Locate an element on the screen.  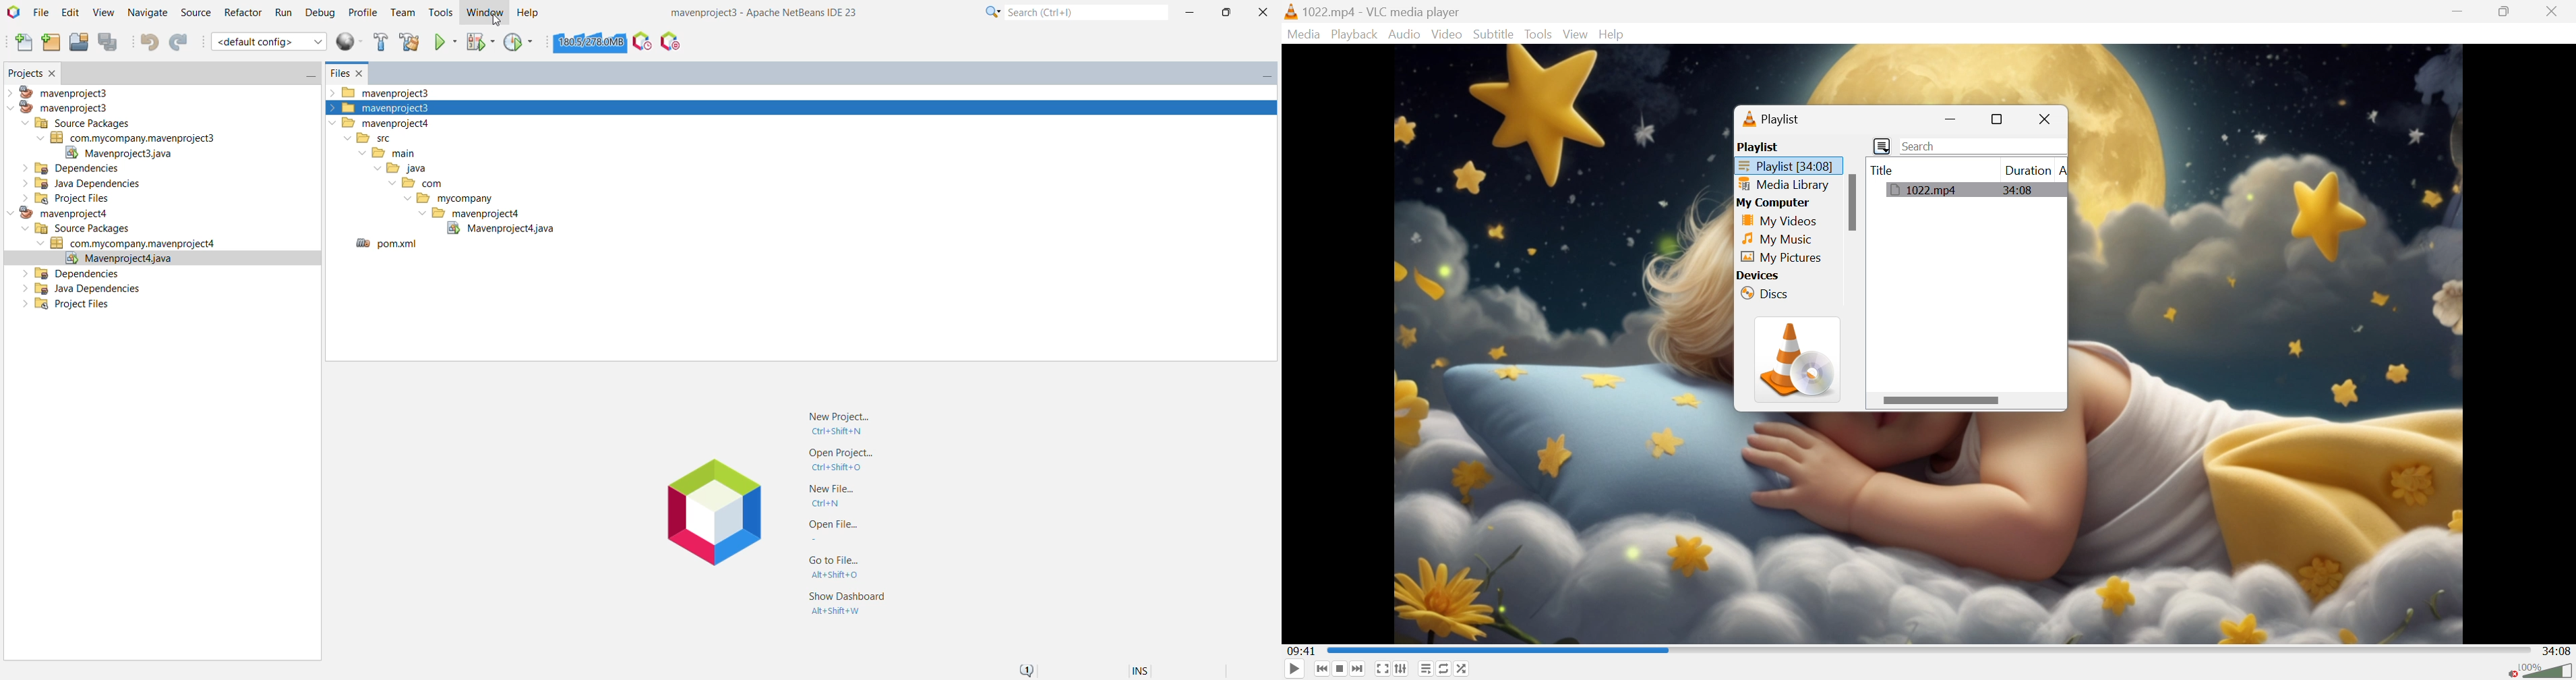
Run is located at coordinates (282, 13).